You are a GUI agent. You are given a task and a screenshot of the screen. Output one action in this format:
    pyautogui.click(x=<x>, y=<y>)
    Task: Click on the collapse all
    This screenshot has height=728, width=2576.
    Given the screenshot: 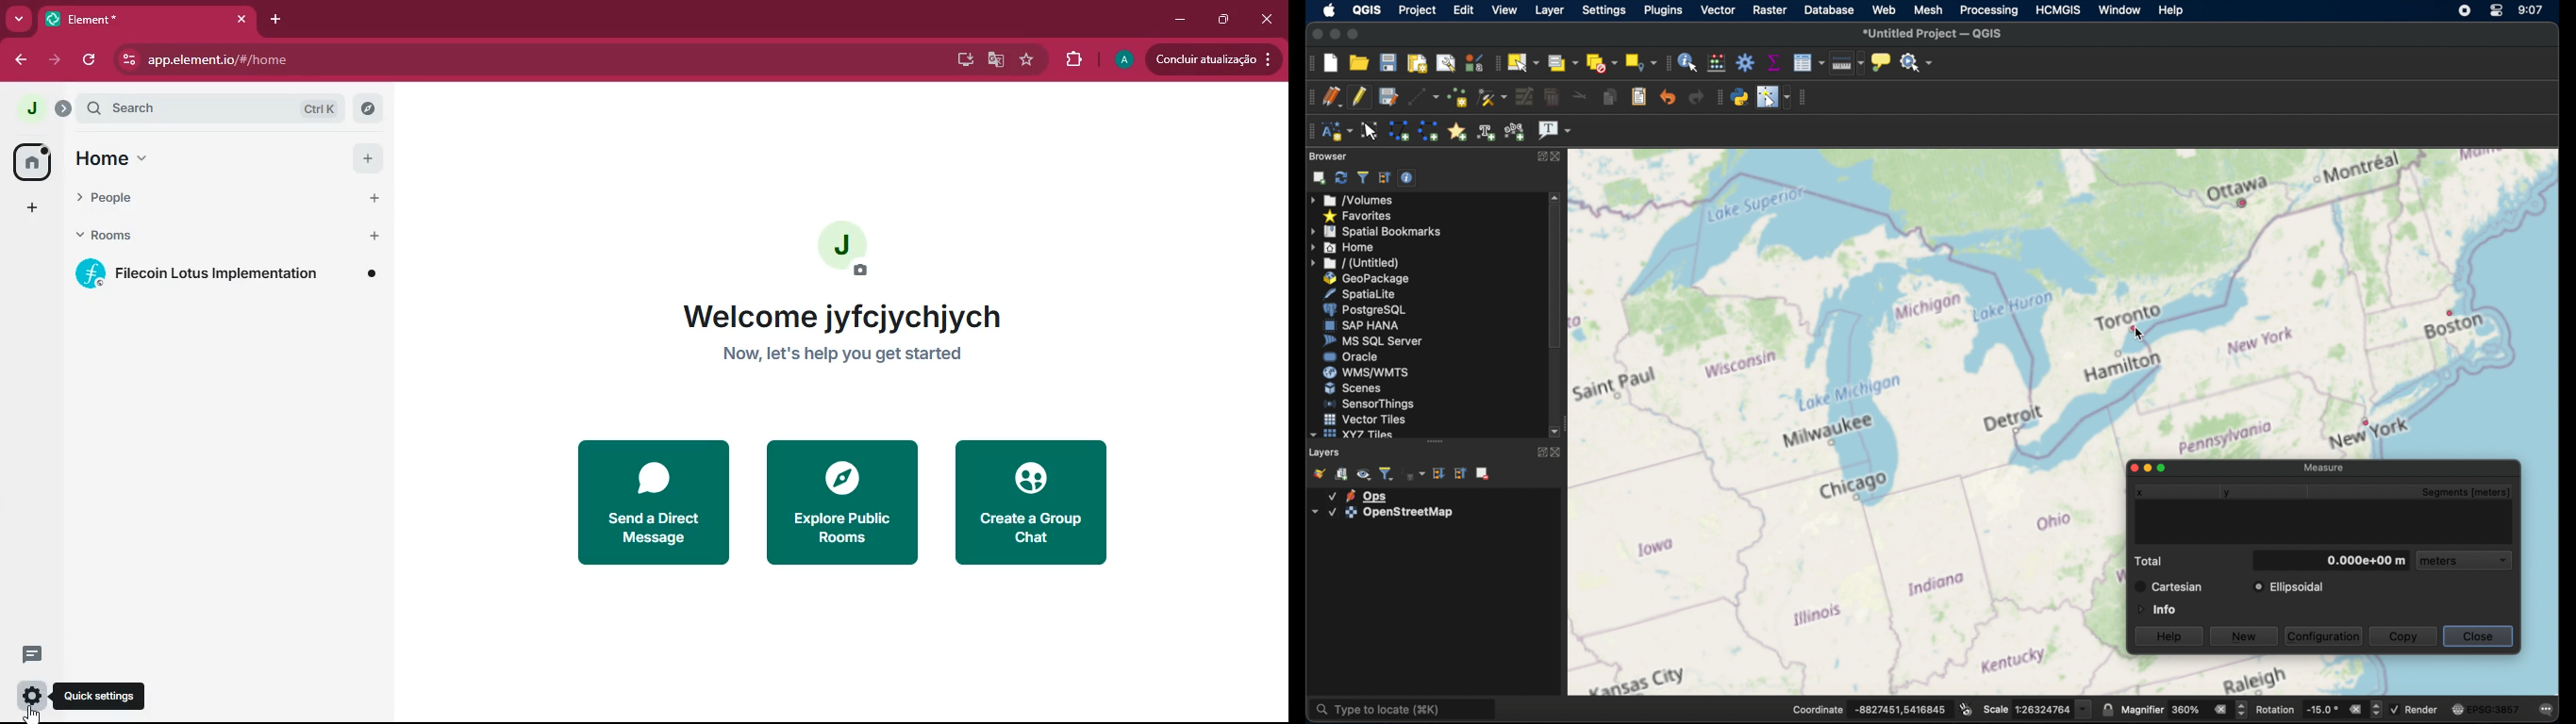 What is the action you would take?
    pyautogui.click(x=1384, y=178)
    